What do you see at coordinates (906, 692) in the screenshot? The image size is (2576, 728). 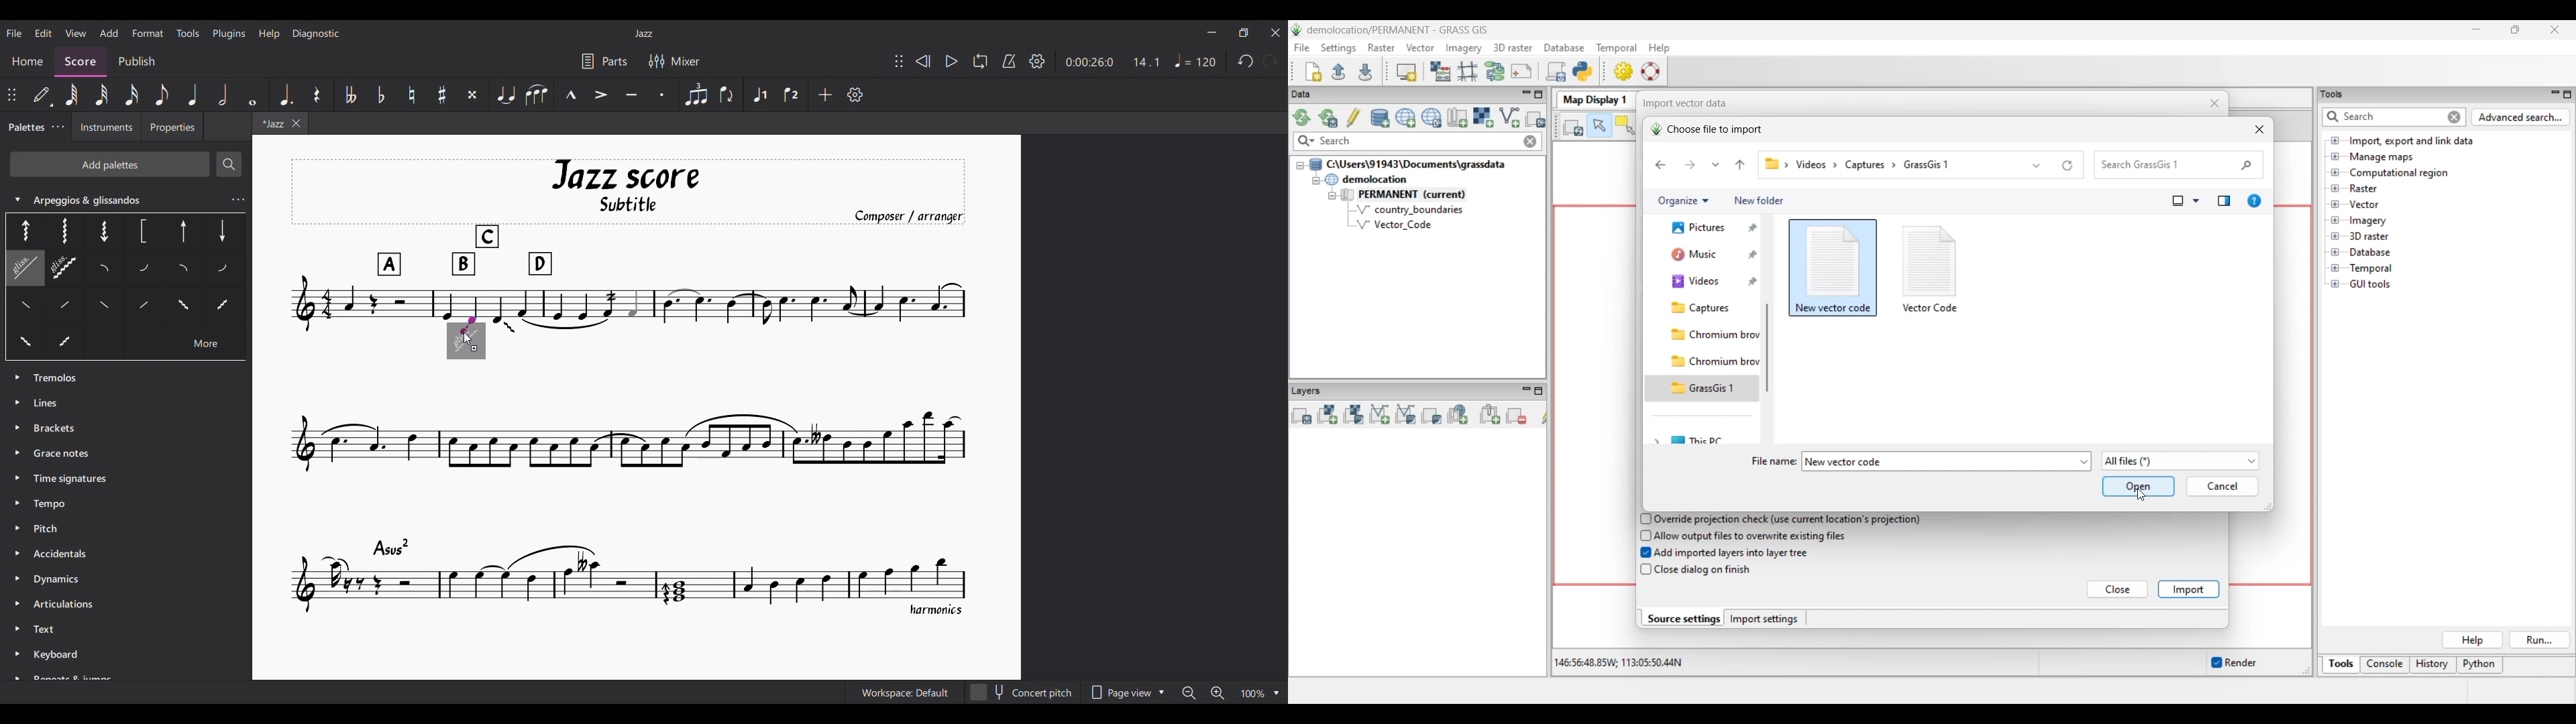 I see `Current workspace setting` at bounding box center [906, 692].